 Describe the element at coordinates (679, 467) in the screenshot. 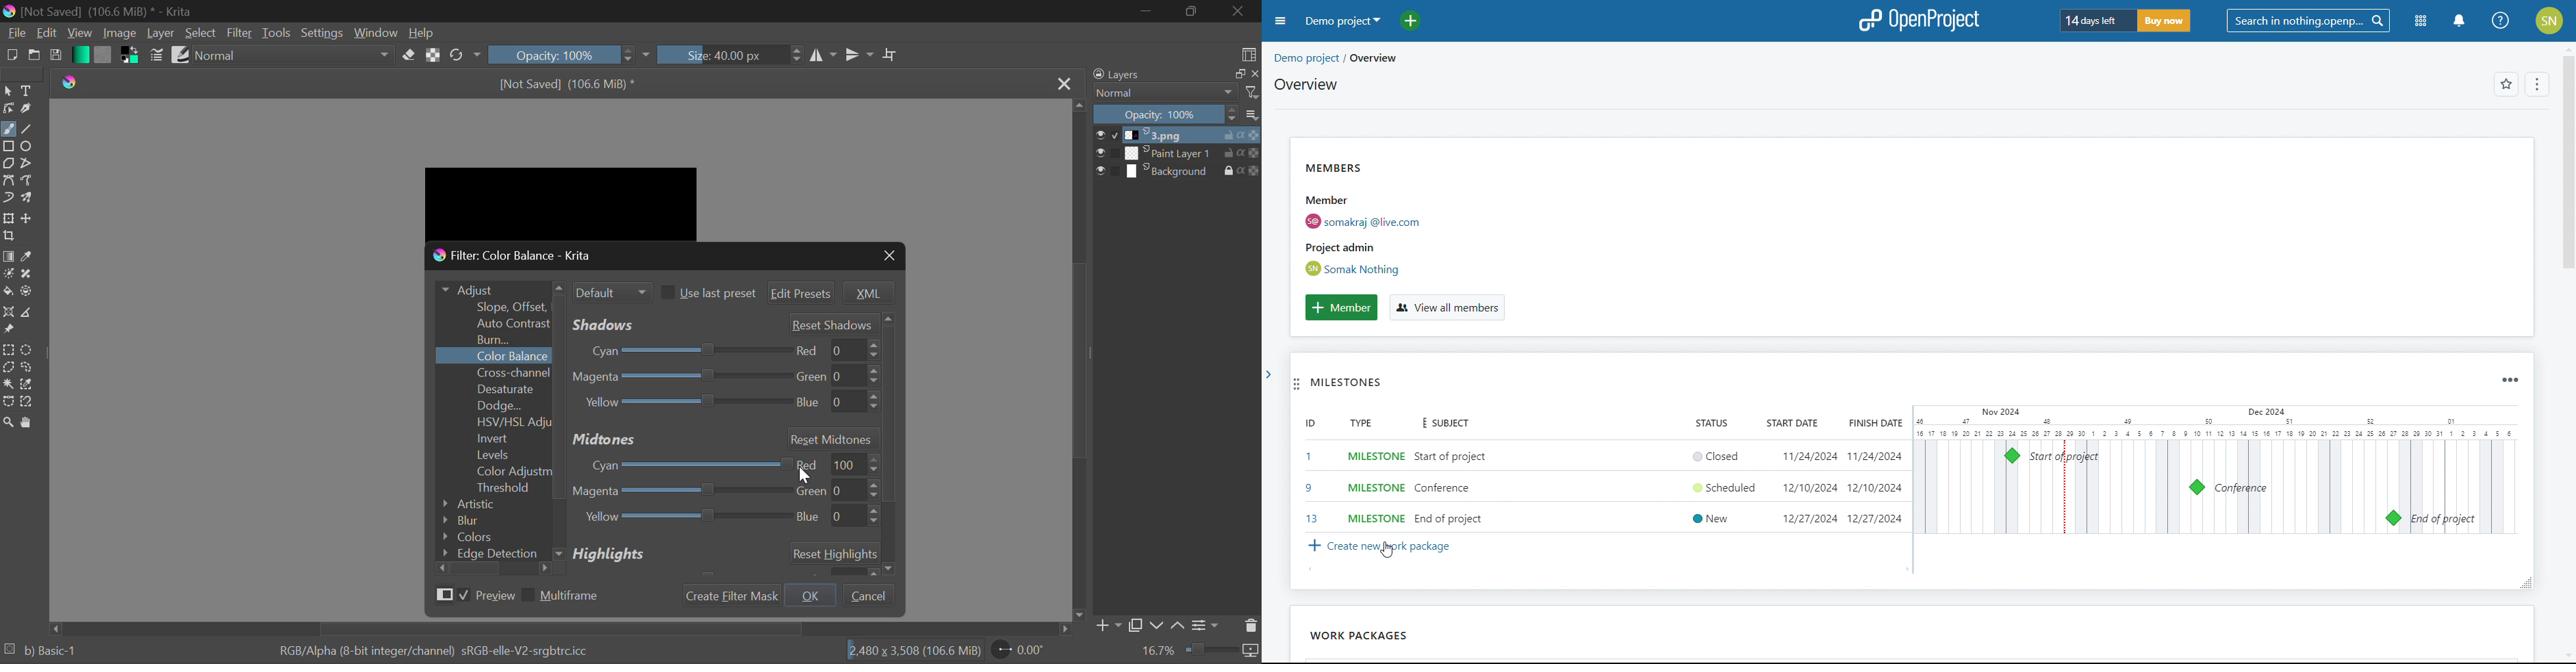

I see `Cyan-Red Adjustment Slider` at that location.